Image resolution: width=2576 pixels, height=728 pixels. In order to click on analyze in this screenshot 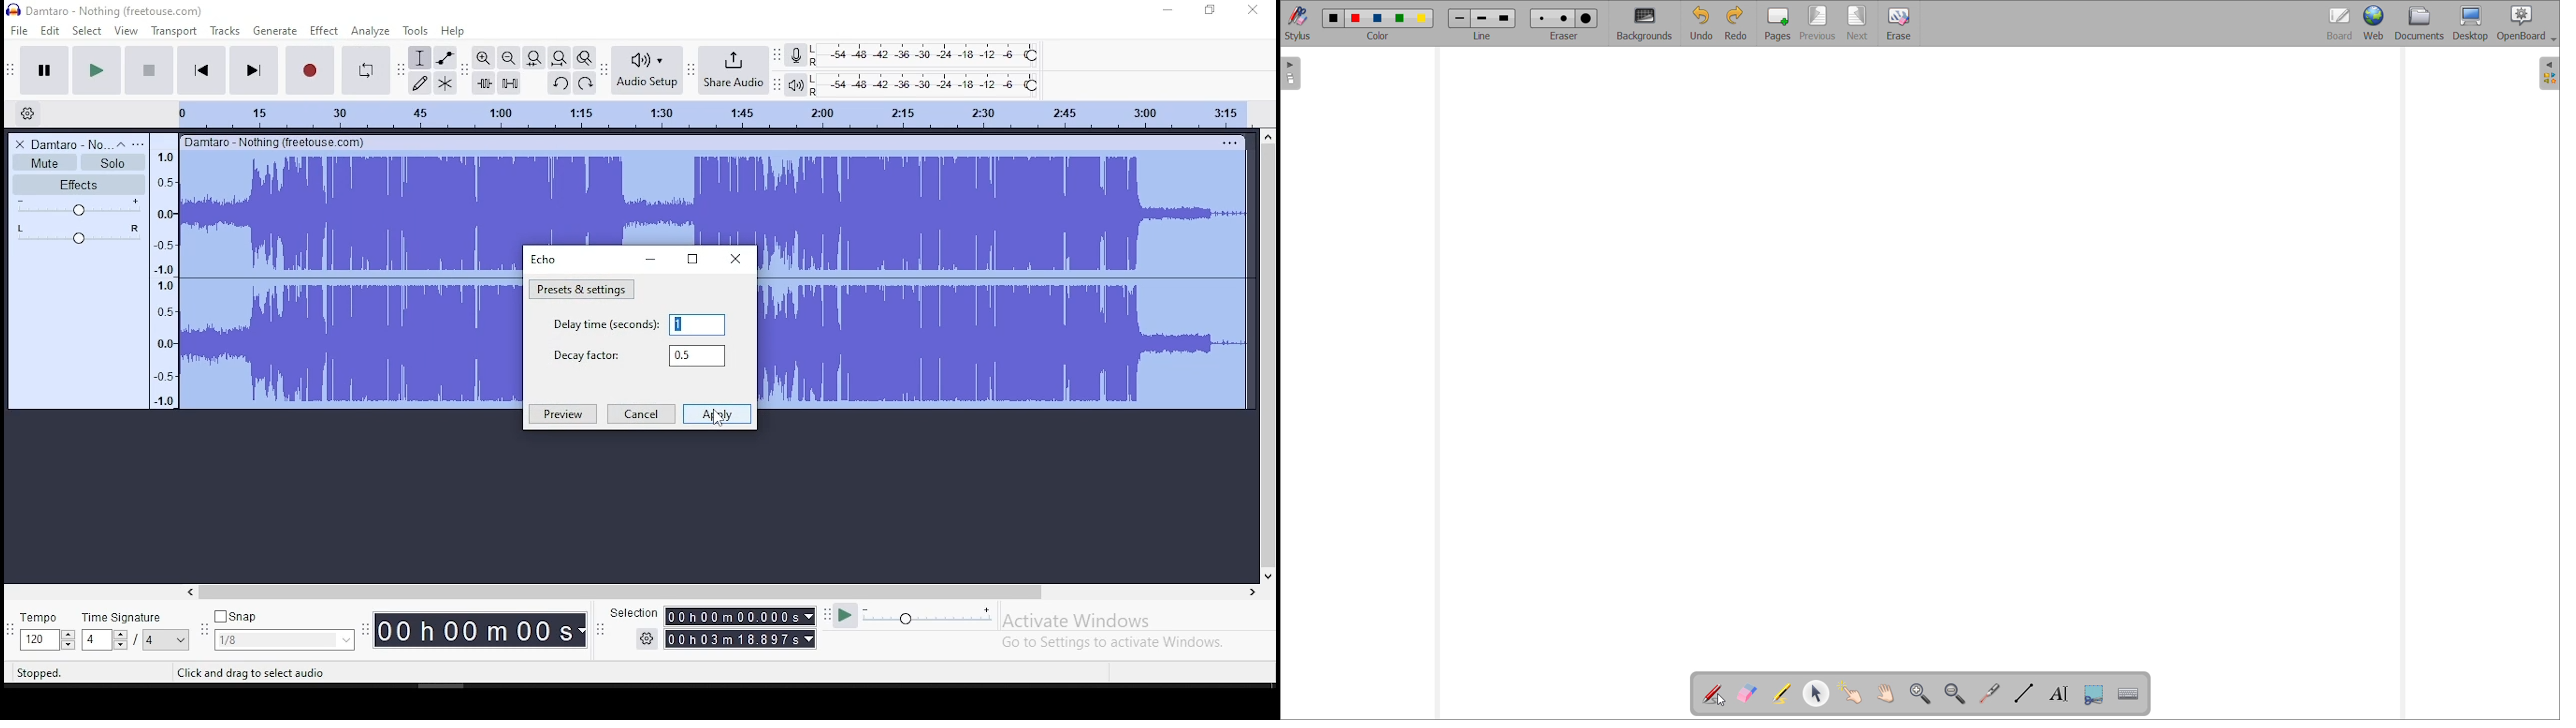, I will do `click(370, 32)`.